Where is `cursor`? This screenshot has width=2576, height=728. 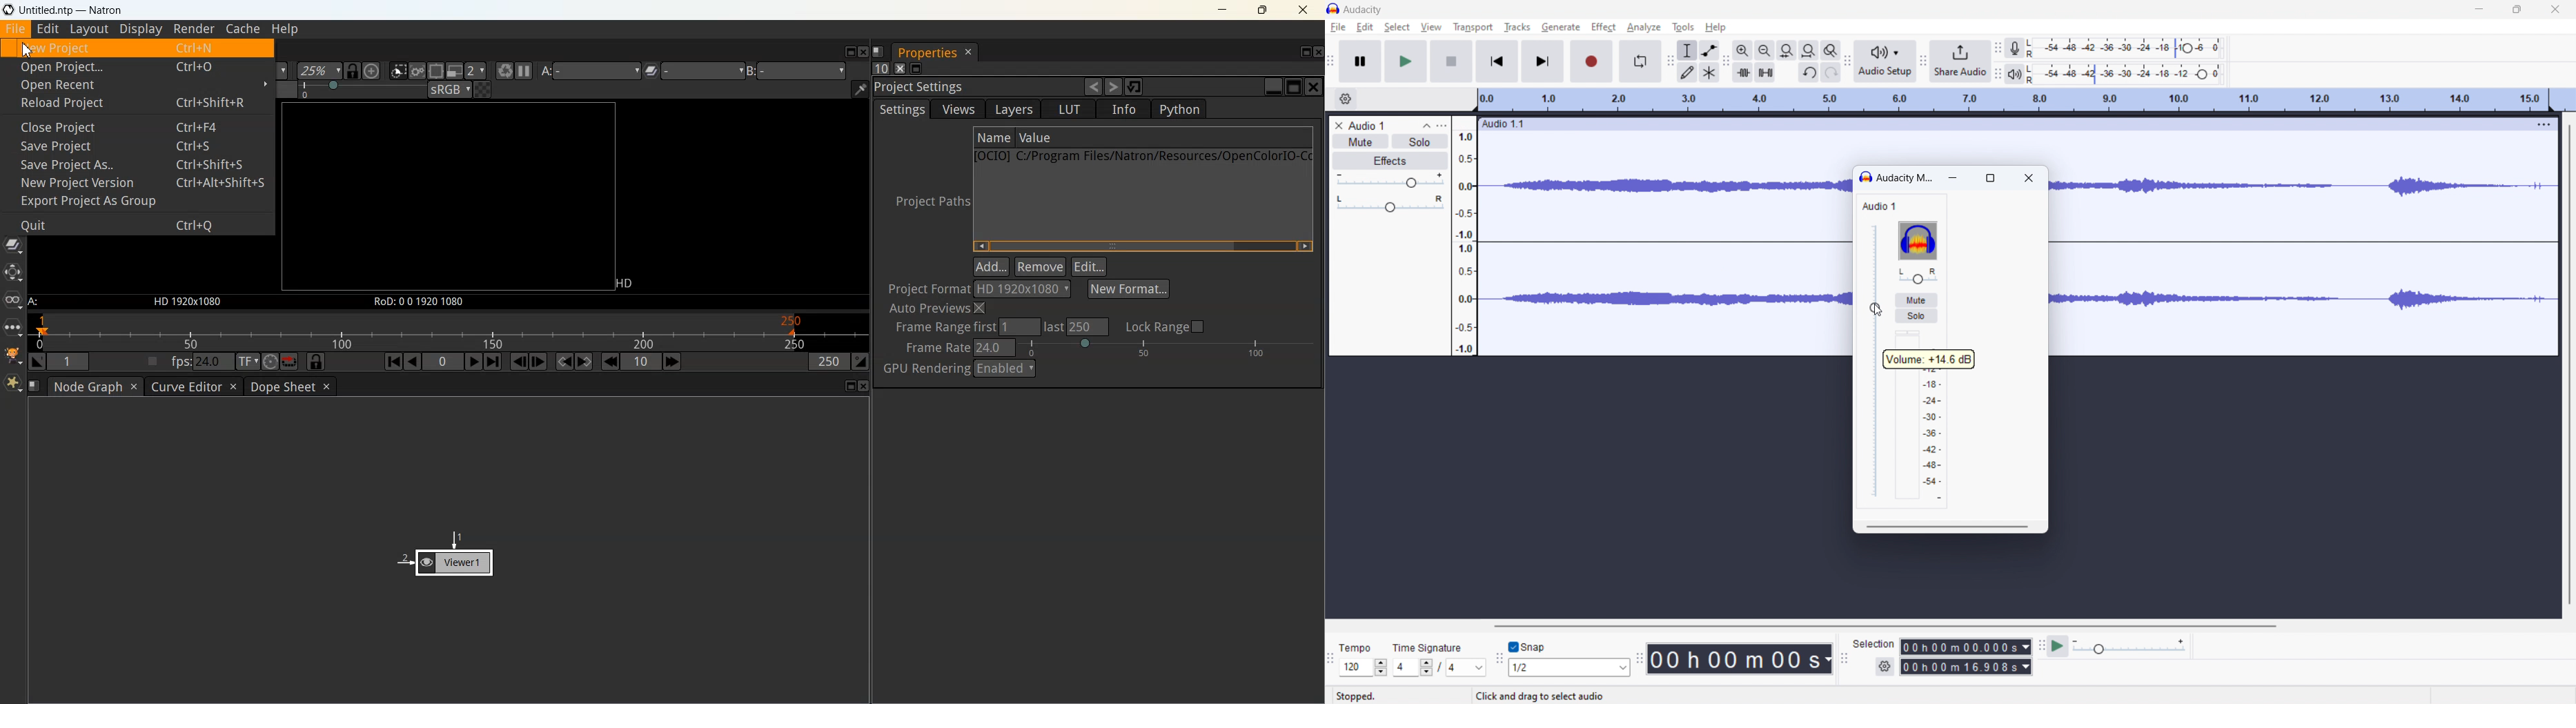
cursor is located at coordinates (1874, 309).